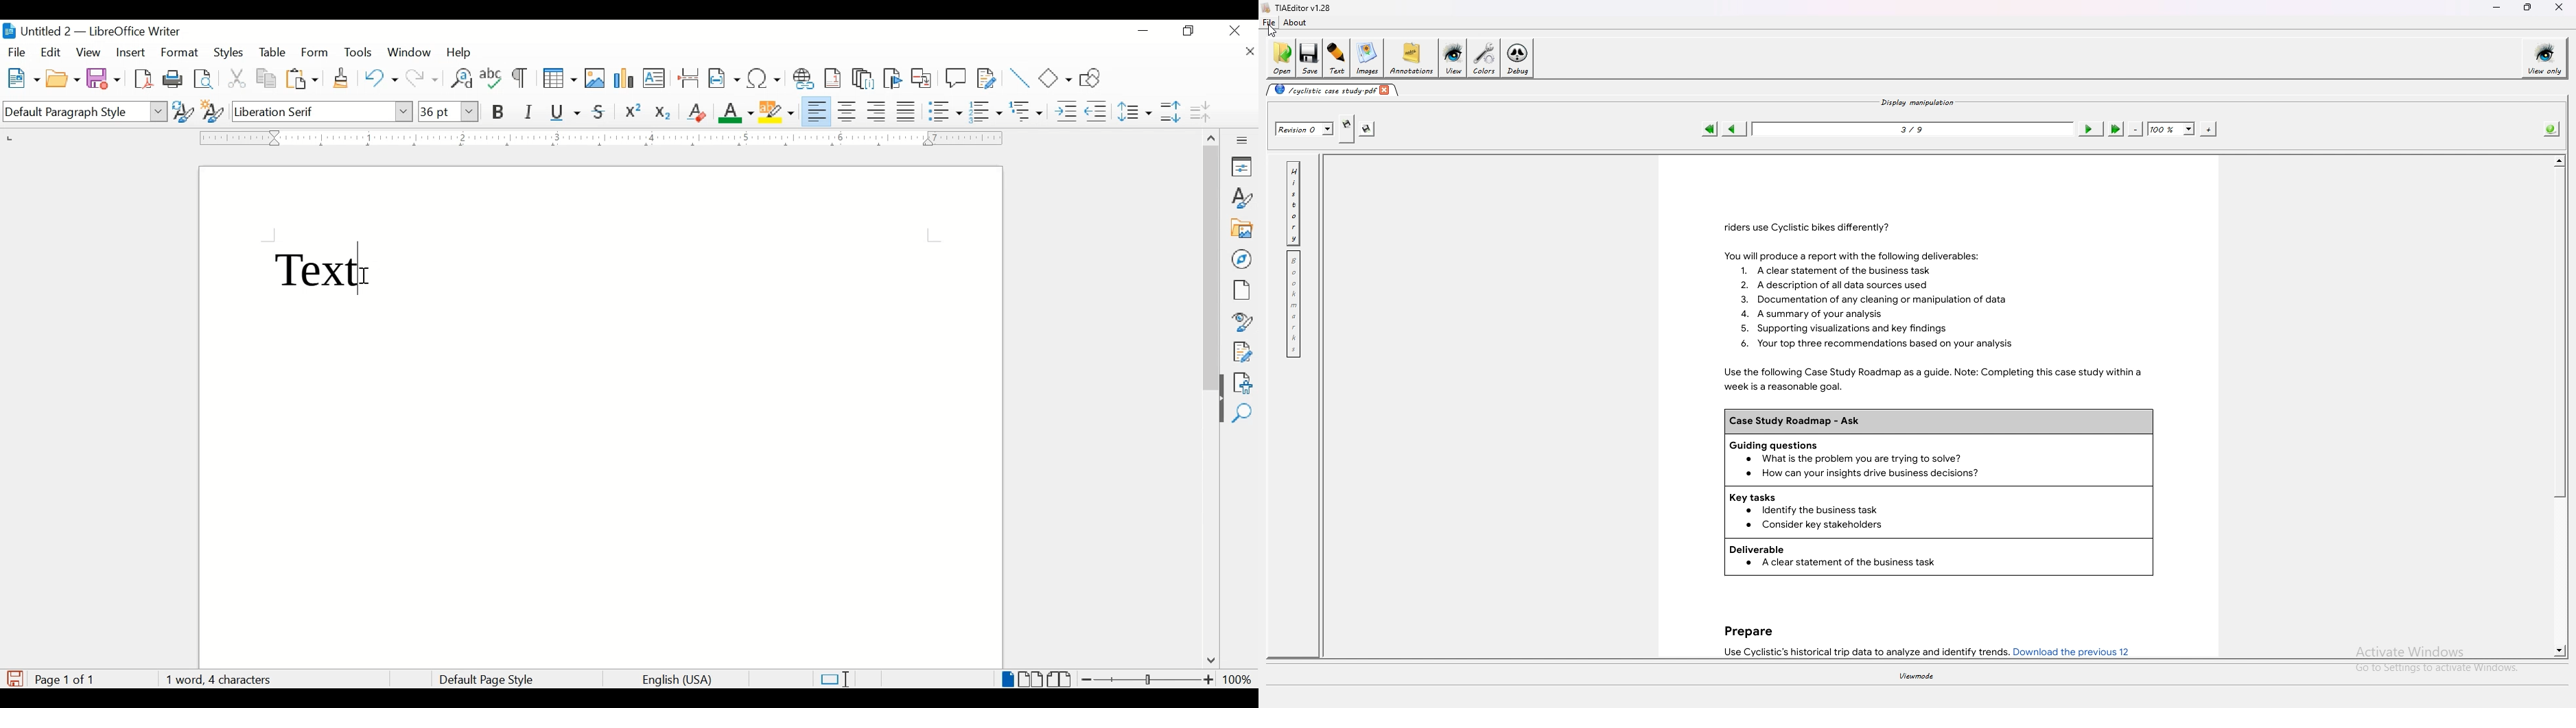 The width and height of the screenshot is (2576, 728). Describe the element at coordinates (521, 79) in the screenshot. I see `toggle formatting marks` at that location.